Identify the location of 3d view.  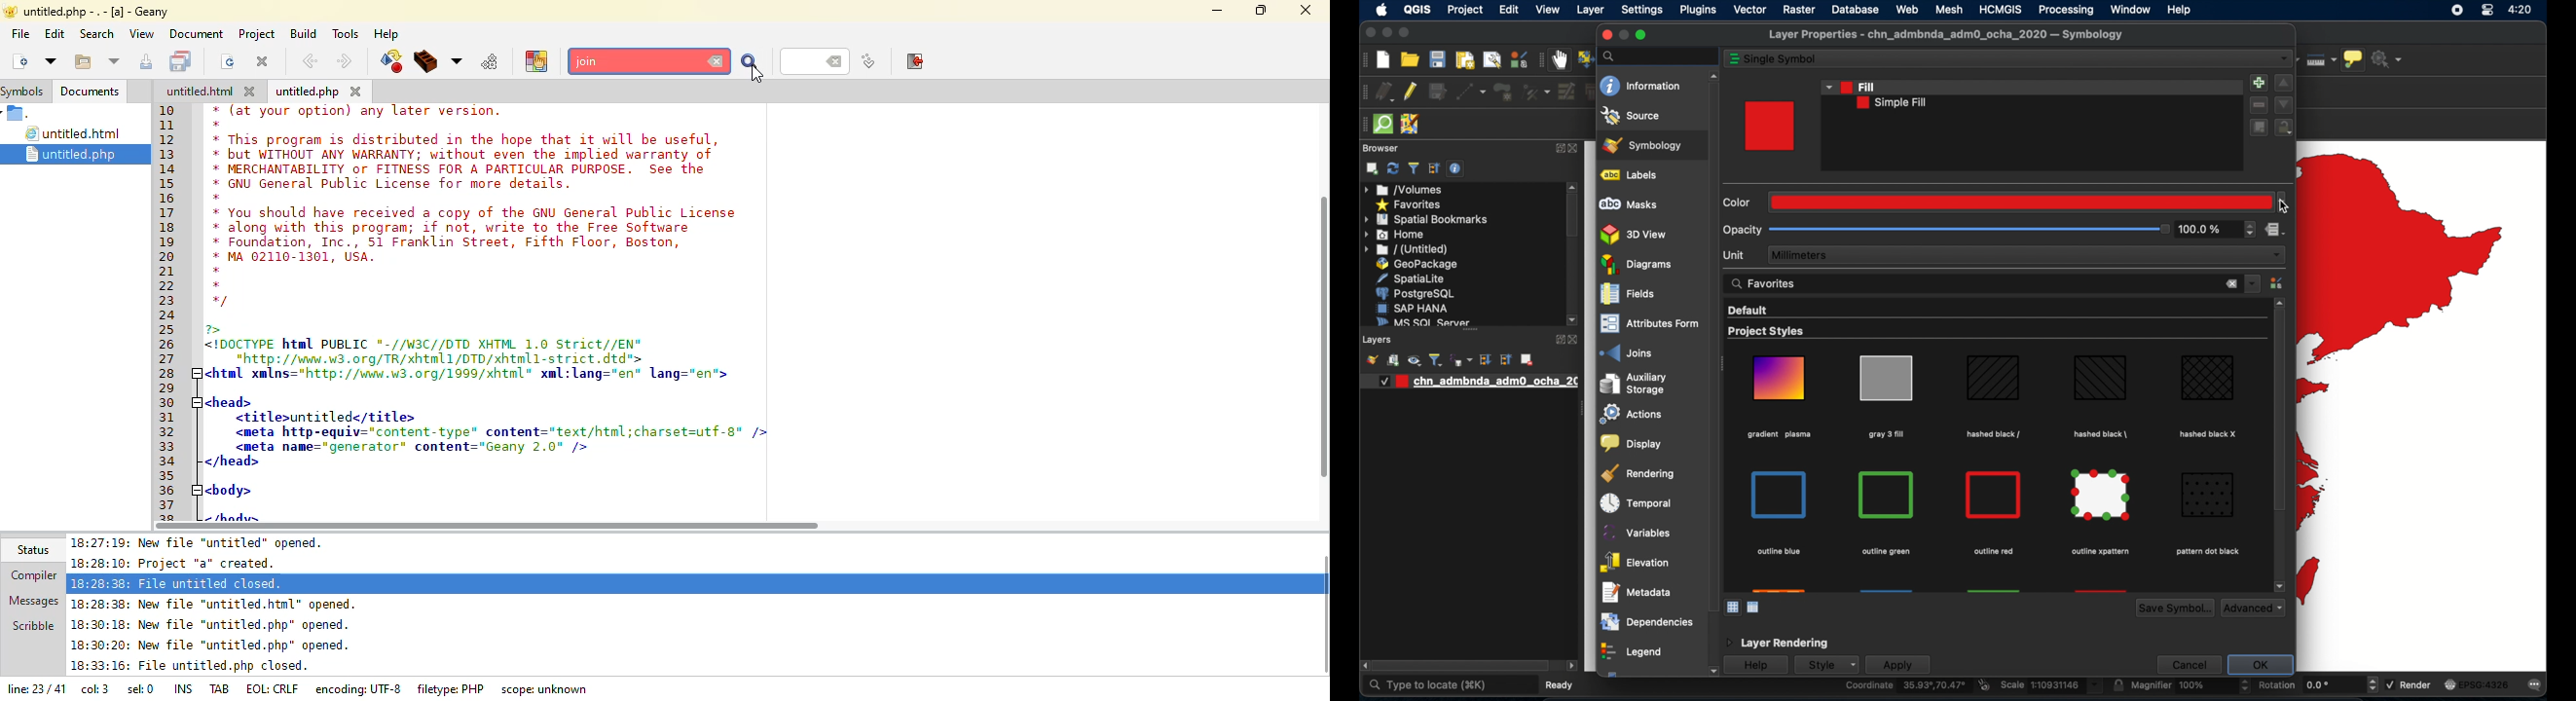
(1634, 234).